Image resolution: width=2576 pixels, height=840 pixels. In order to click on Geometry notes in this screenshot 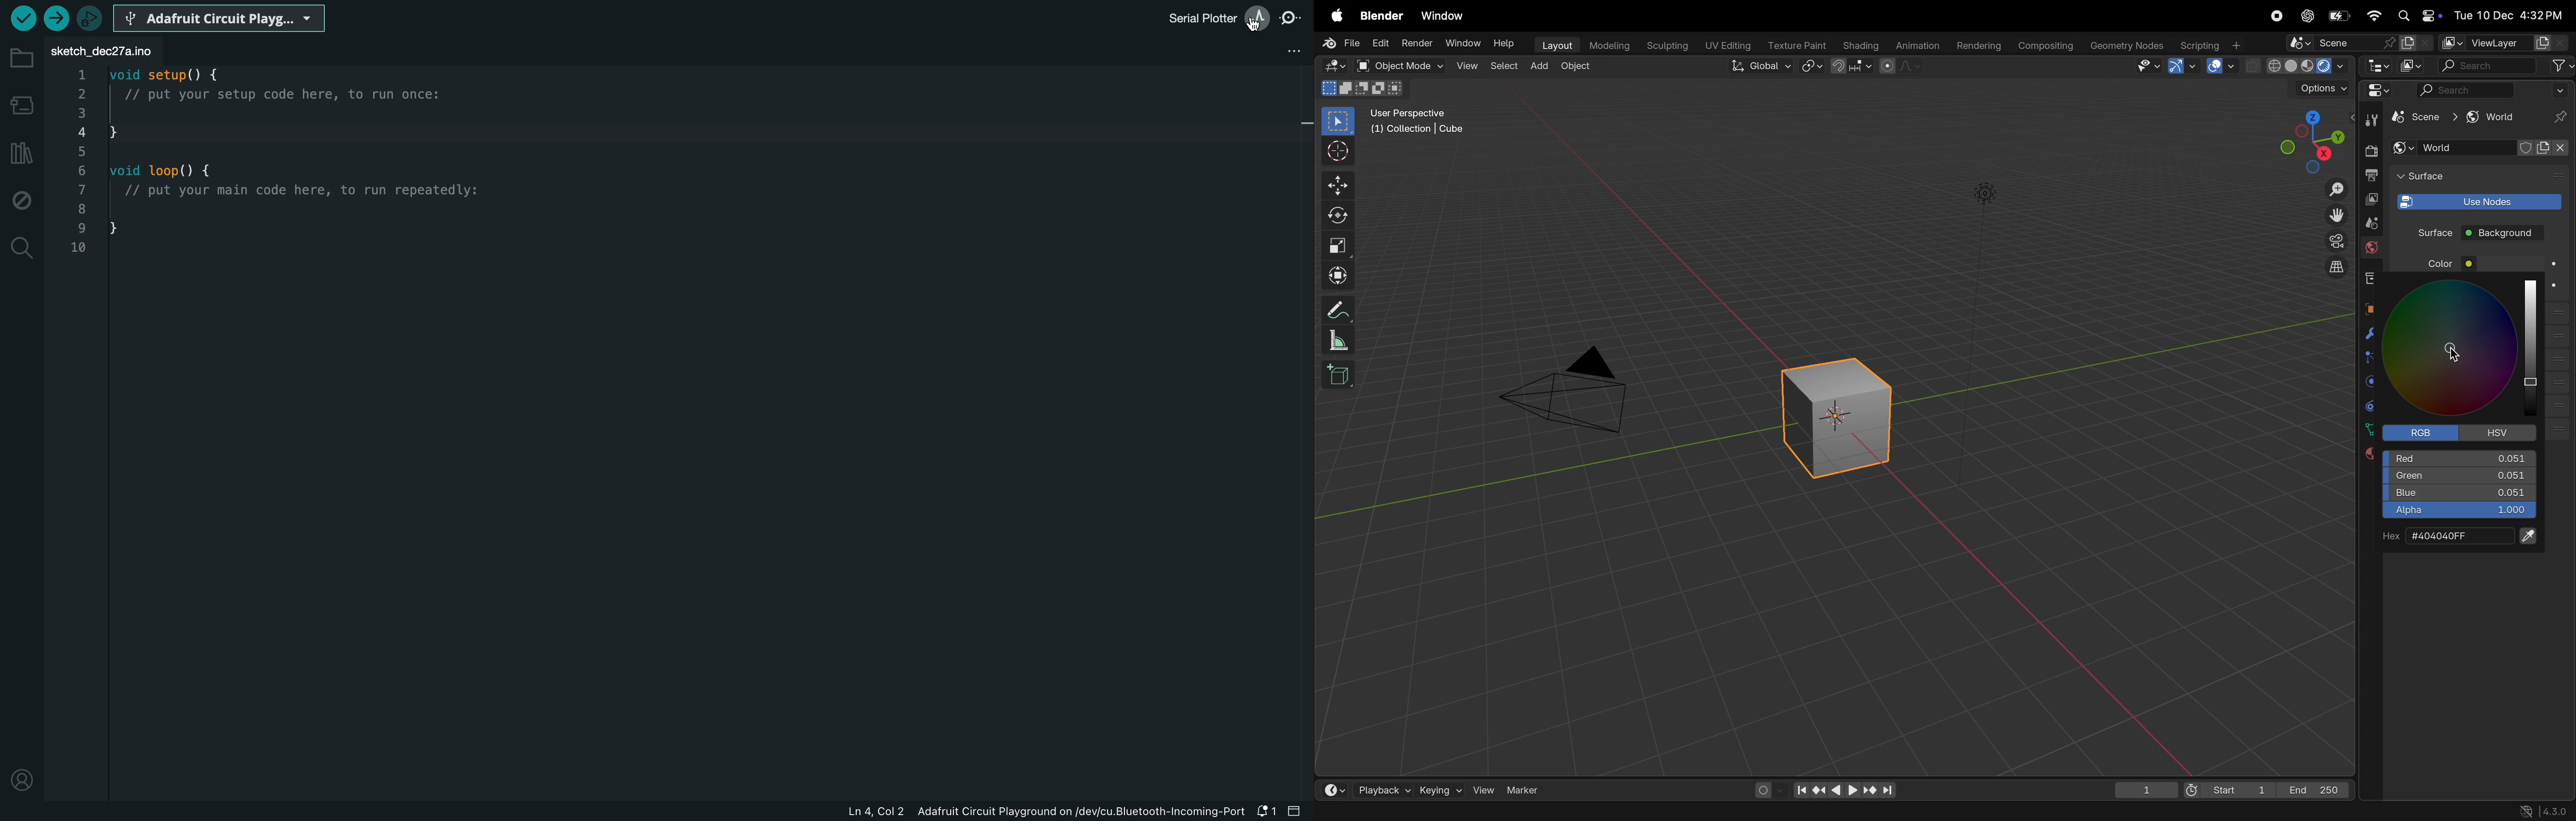, I will do `click(2125, 45)`.